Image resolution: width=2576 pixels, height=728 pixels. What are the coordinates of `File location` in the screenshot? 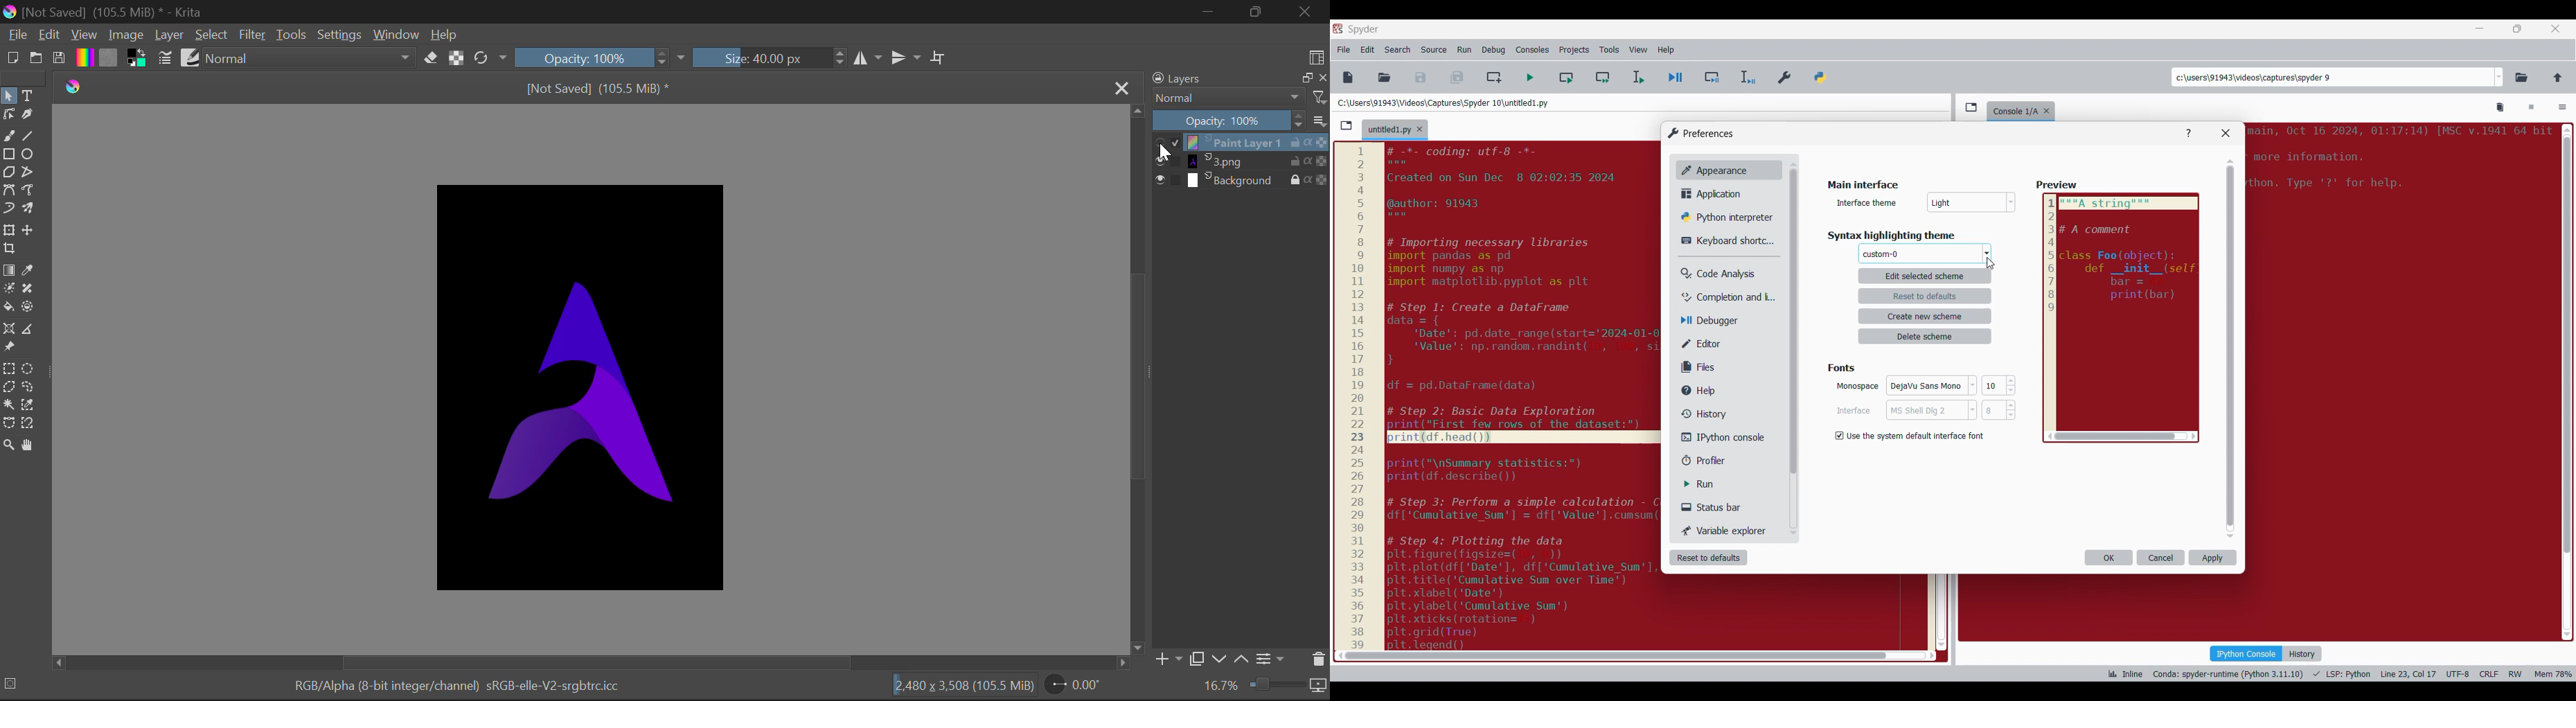 It's located at (1443, 103).